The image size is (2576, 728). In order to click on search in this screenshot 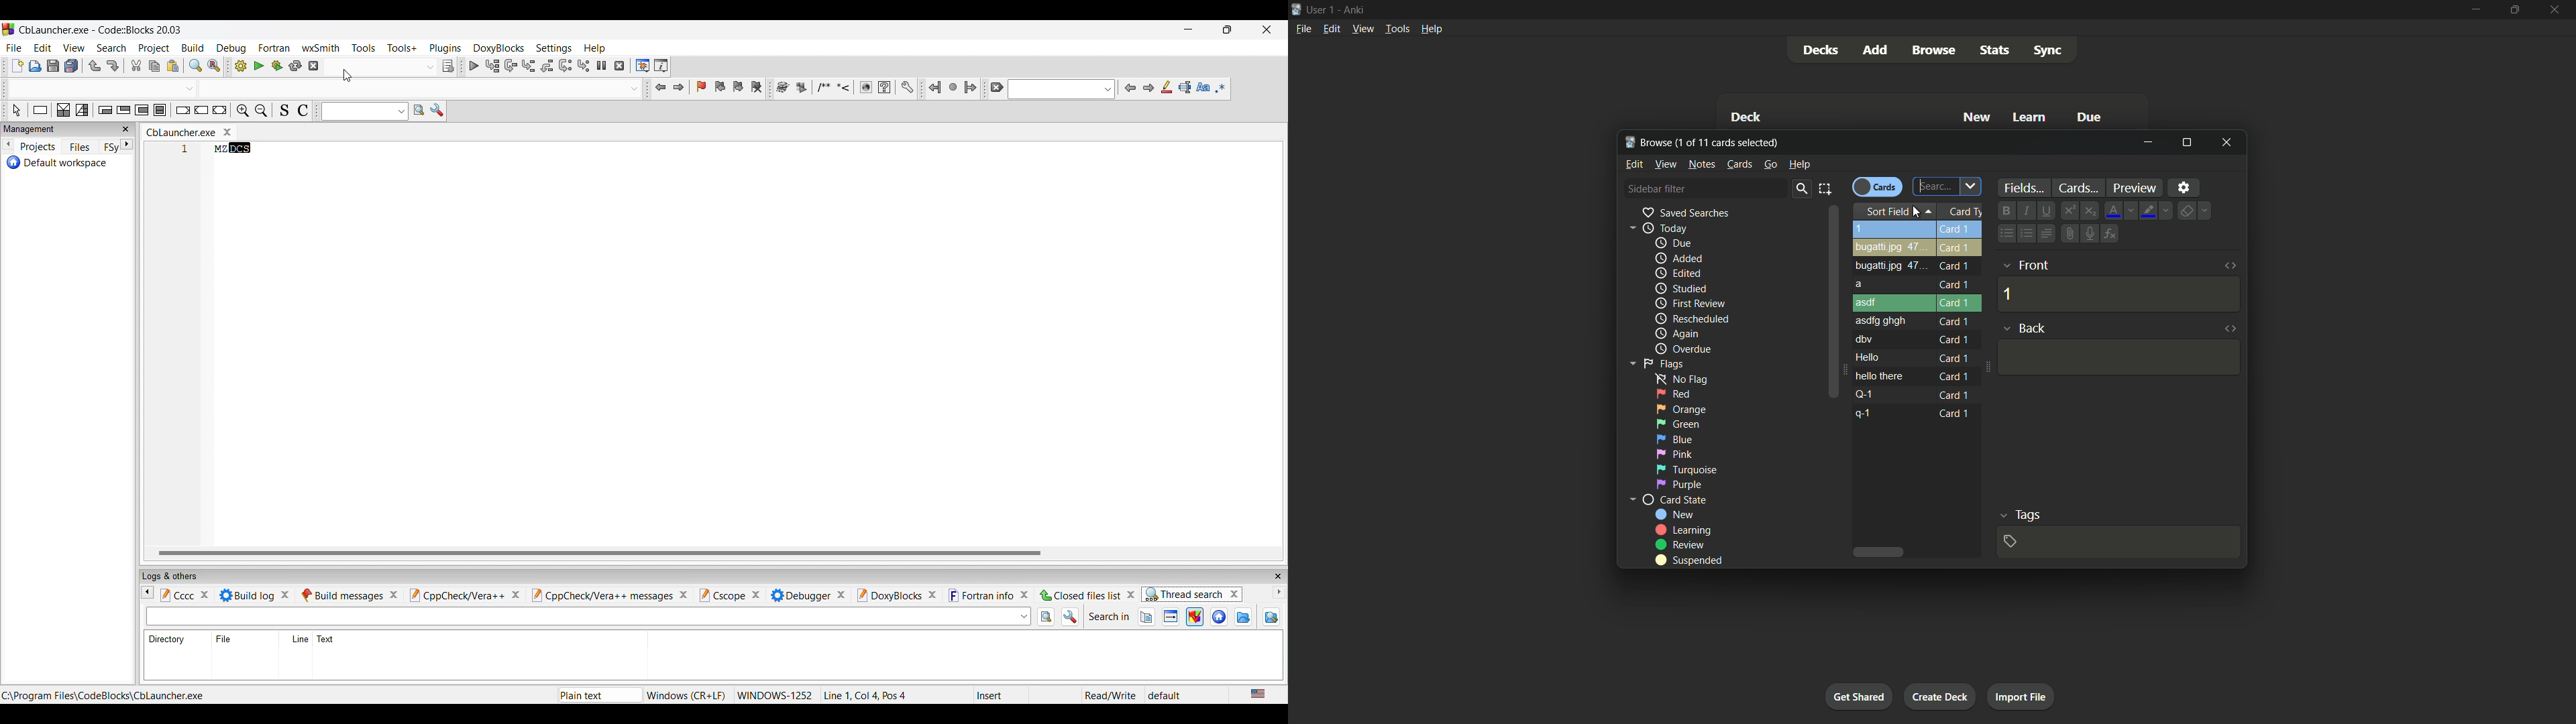, I will do `click(1947, 186)`.